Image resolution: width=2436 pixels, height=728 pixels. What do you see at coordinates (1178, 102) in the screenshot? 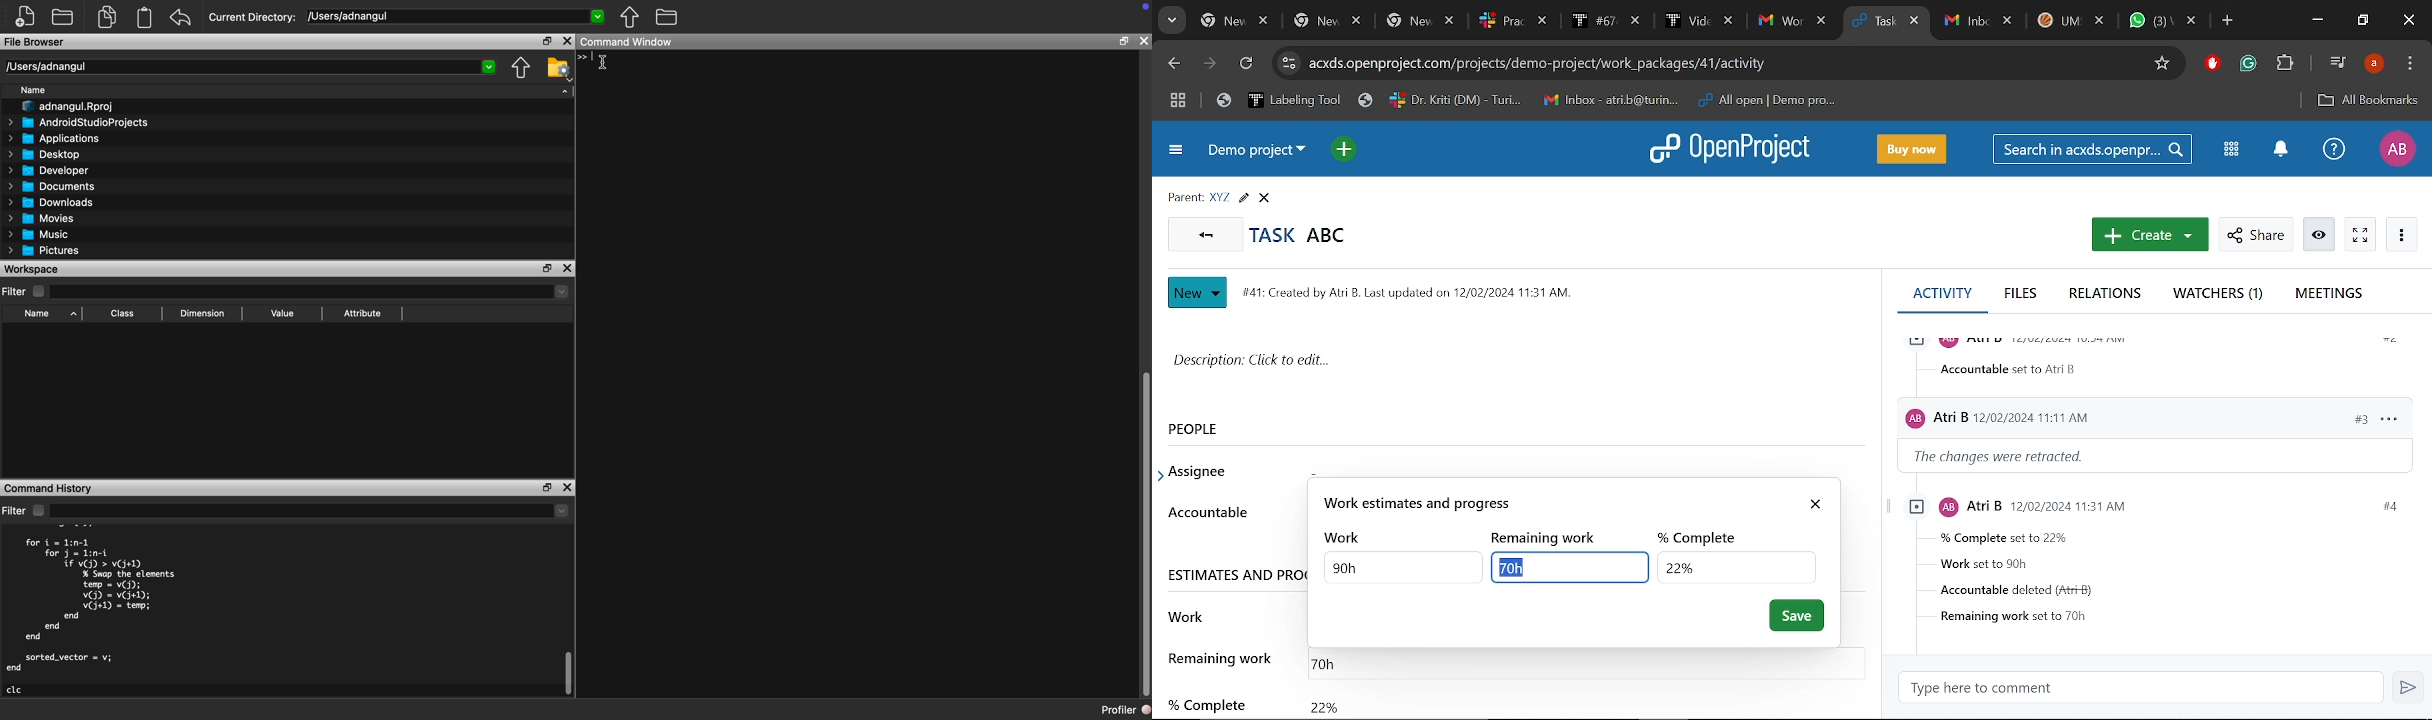
I see `Tab groups` at bounding box center [1178, 102].